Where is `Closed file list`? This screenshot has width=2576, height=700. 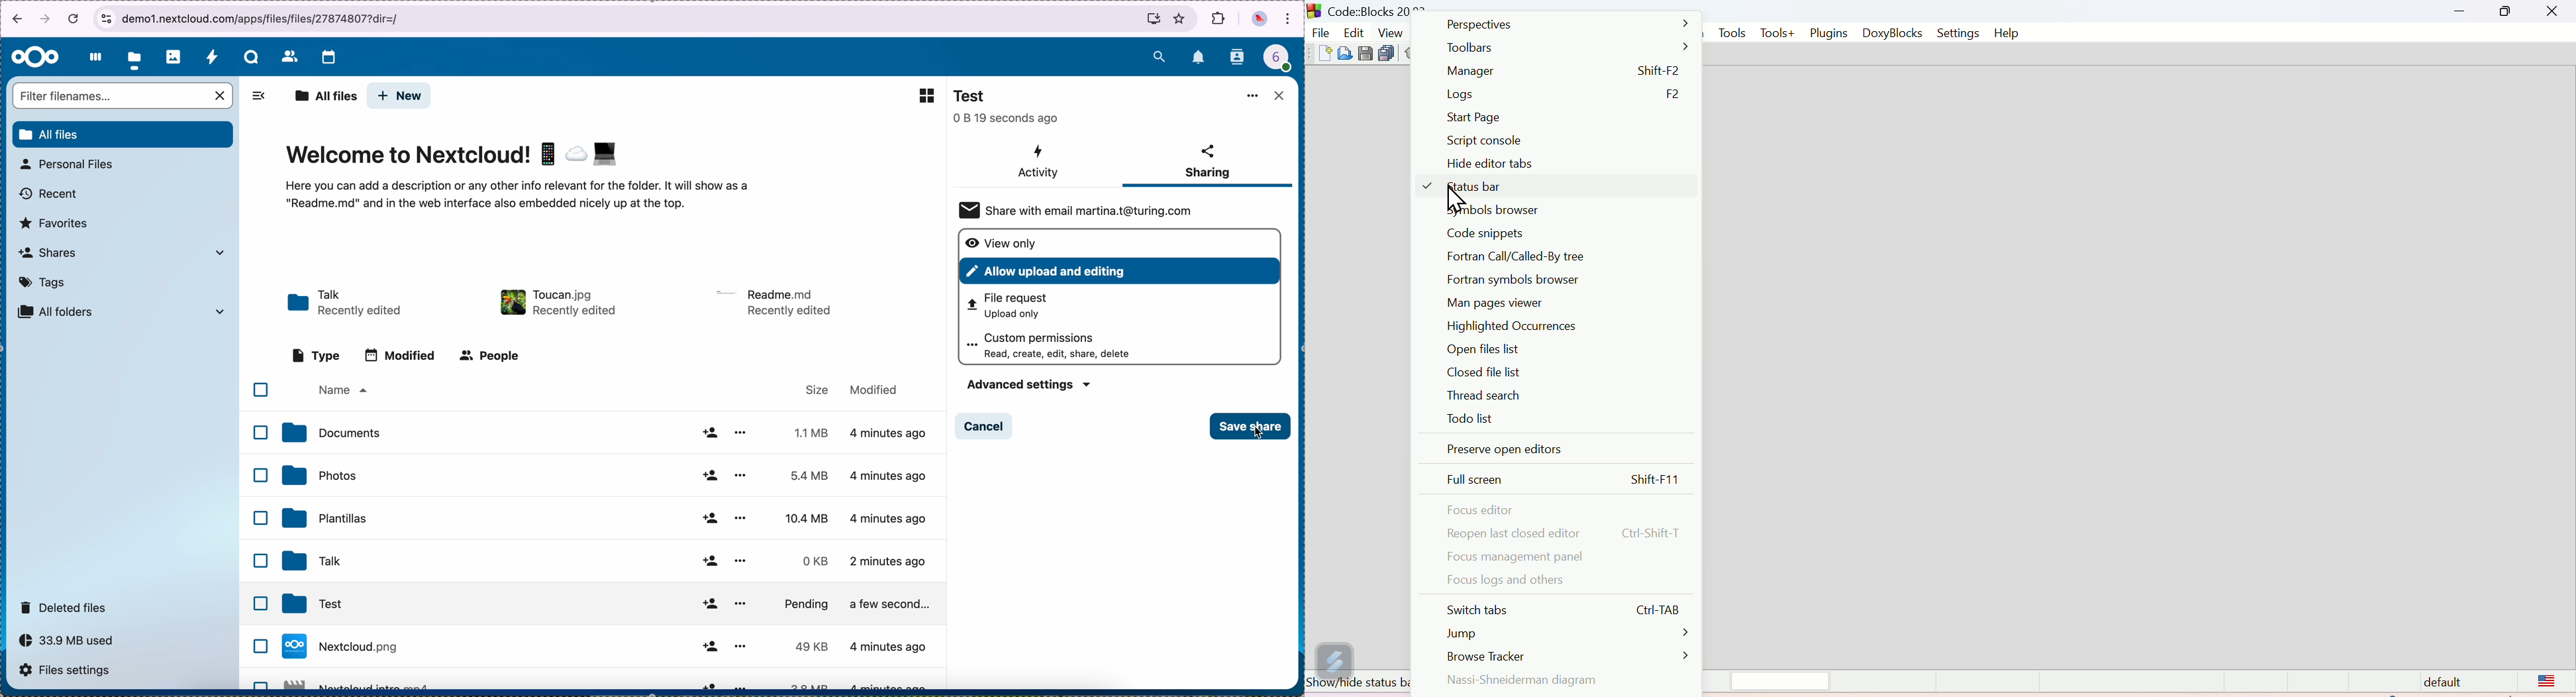 Closed file list is located at coordinates (1485, 374).